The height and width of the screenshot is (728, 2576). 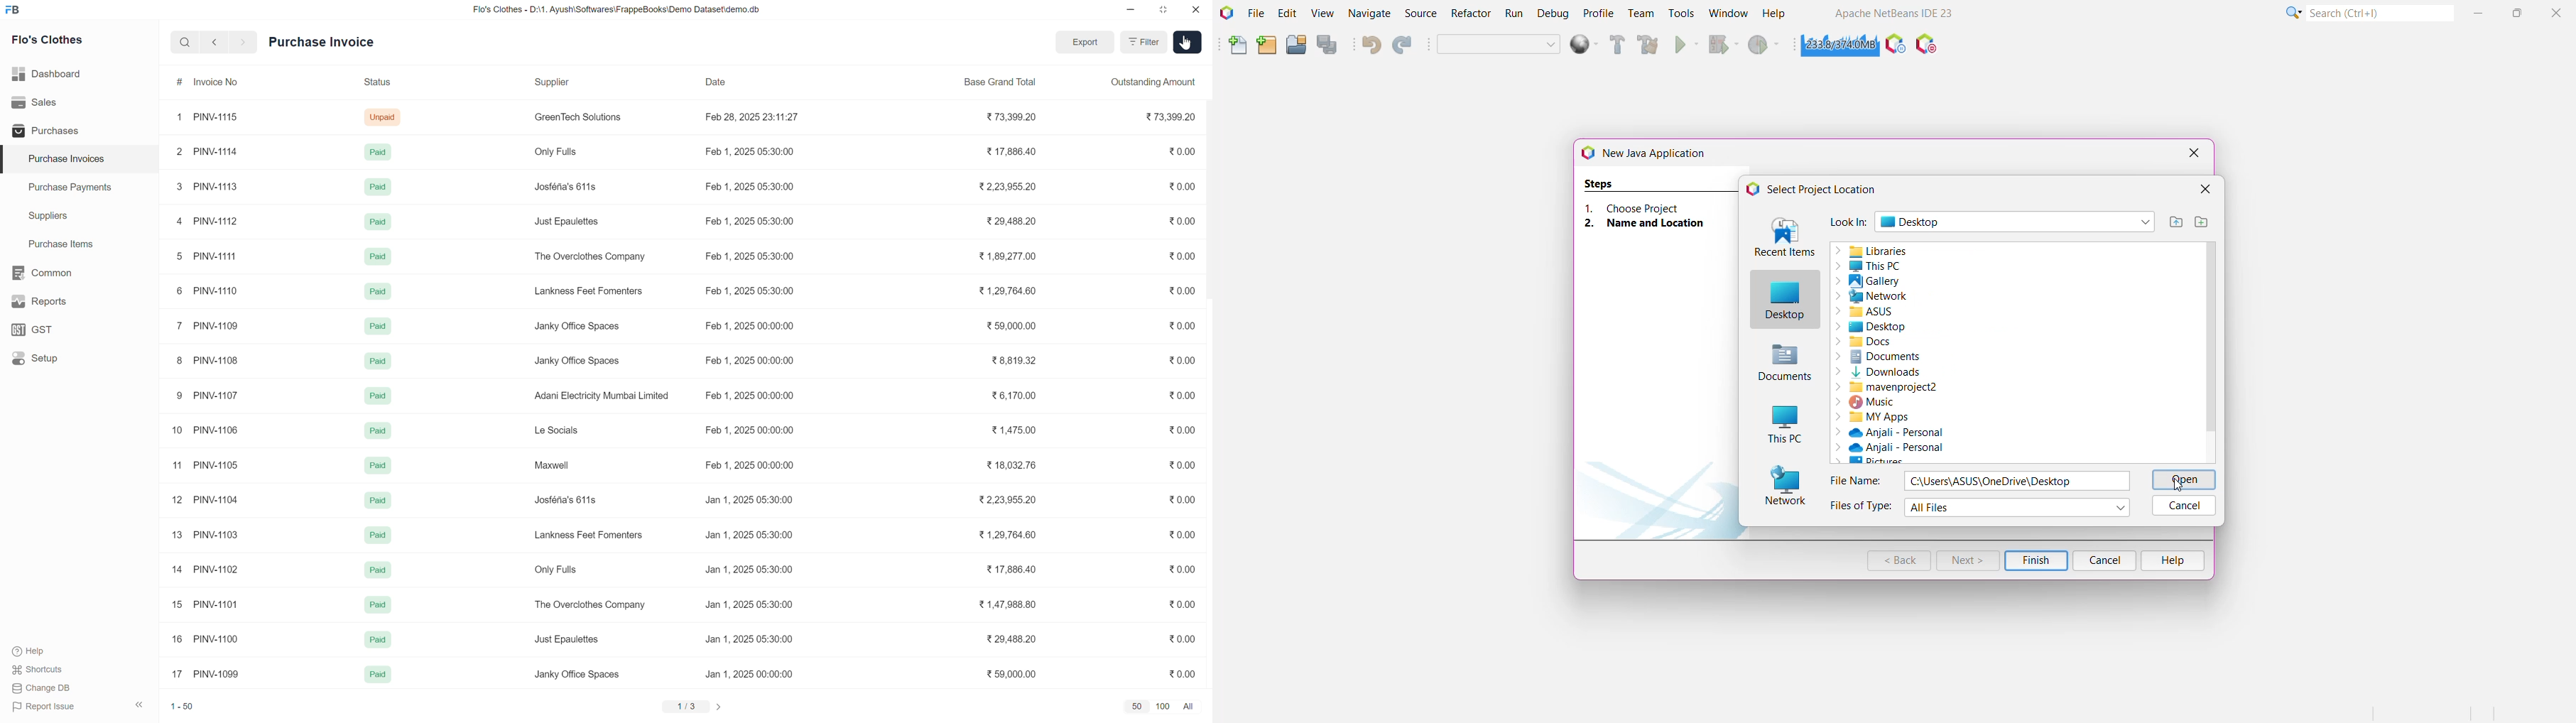 What do you see at coordinates (177, 535) in the screenshot?
I see `13` at bounding box center [177, 535].